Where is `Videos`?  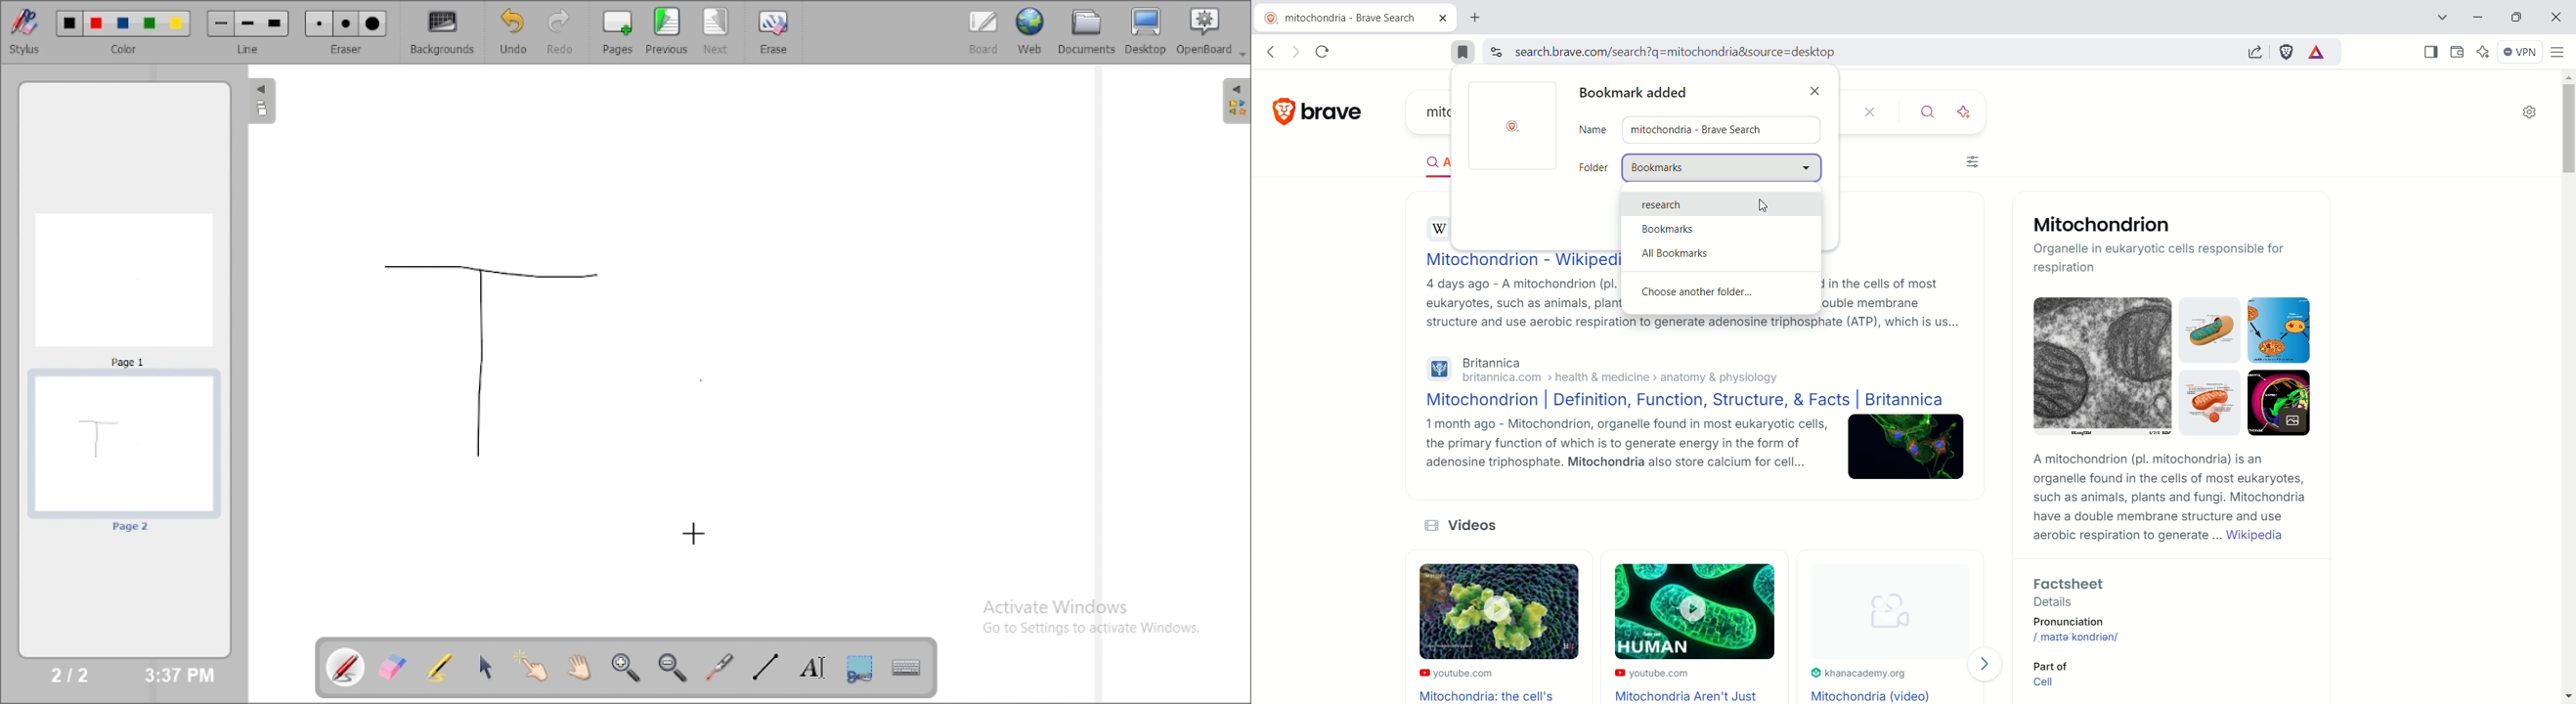 Videos is located at coordinates (1474, 525).